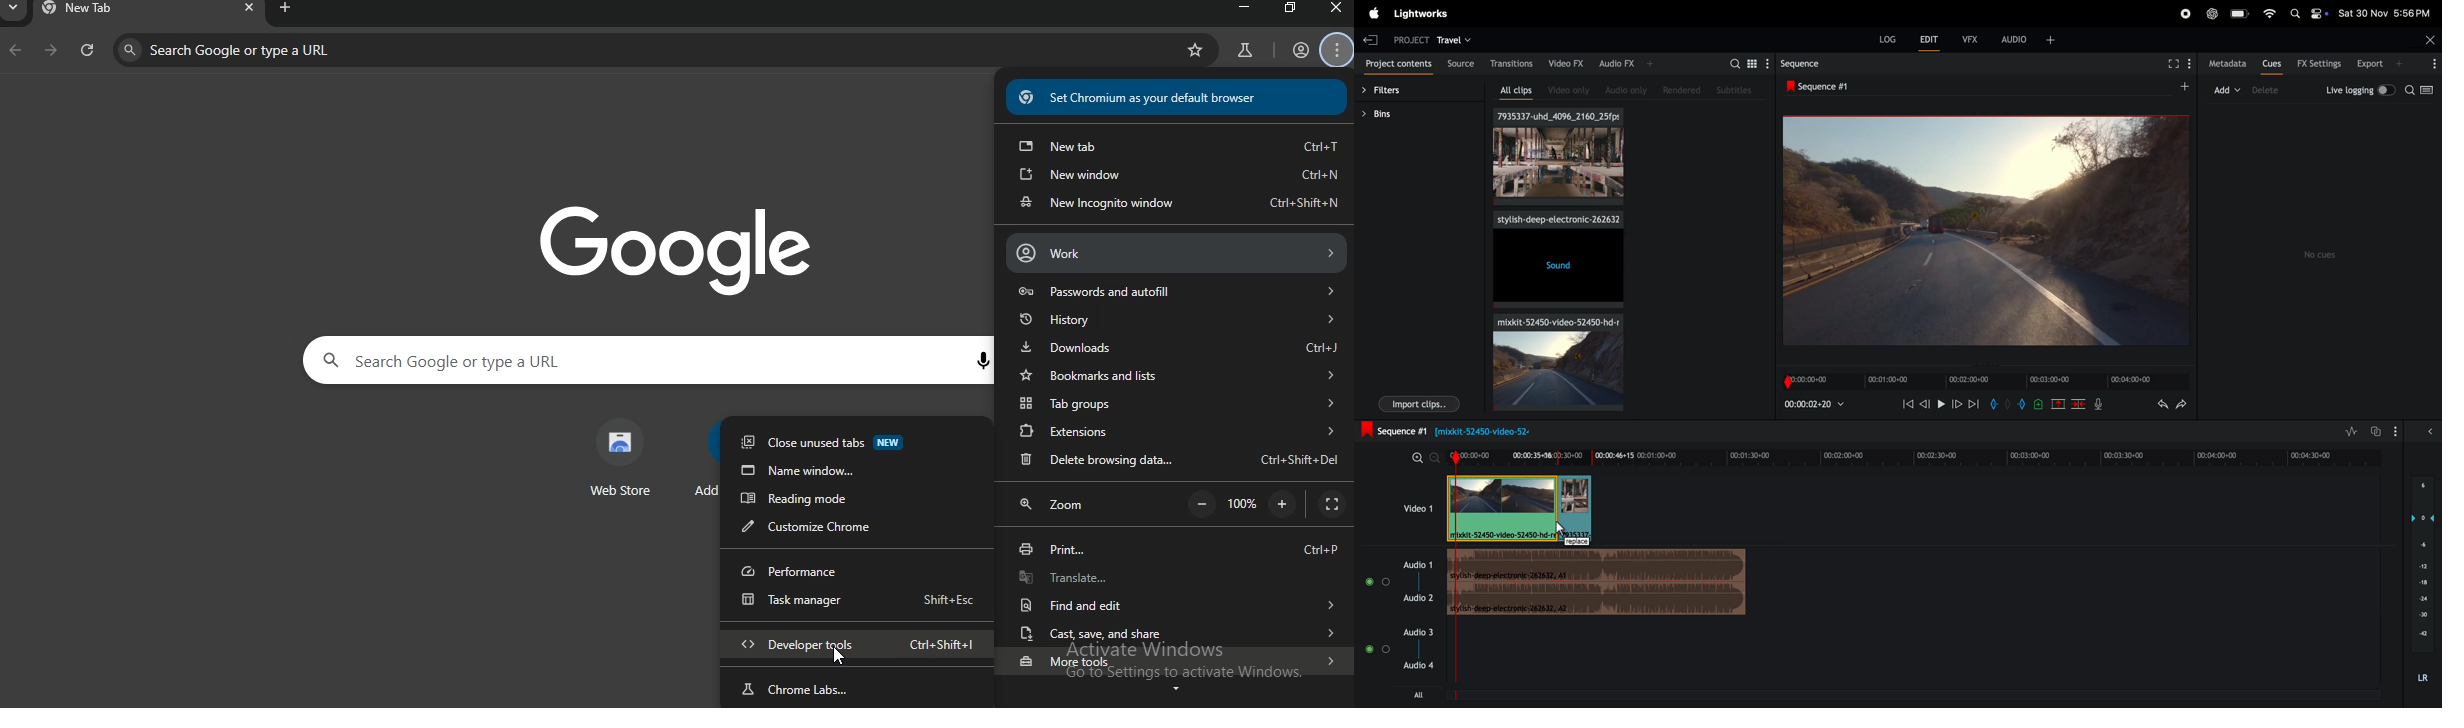 The width and height of the screenshot is (2464, 728). Describe the element at coordinates (2268, 12) in the screenshot. I see `wifi` at that location.